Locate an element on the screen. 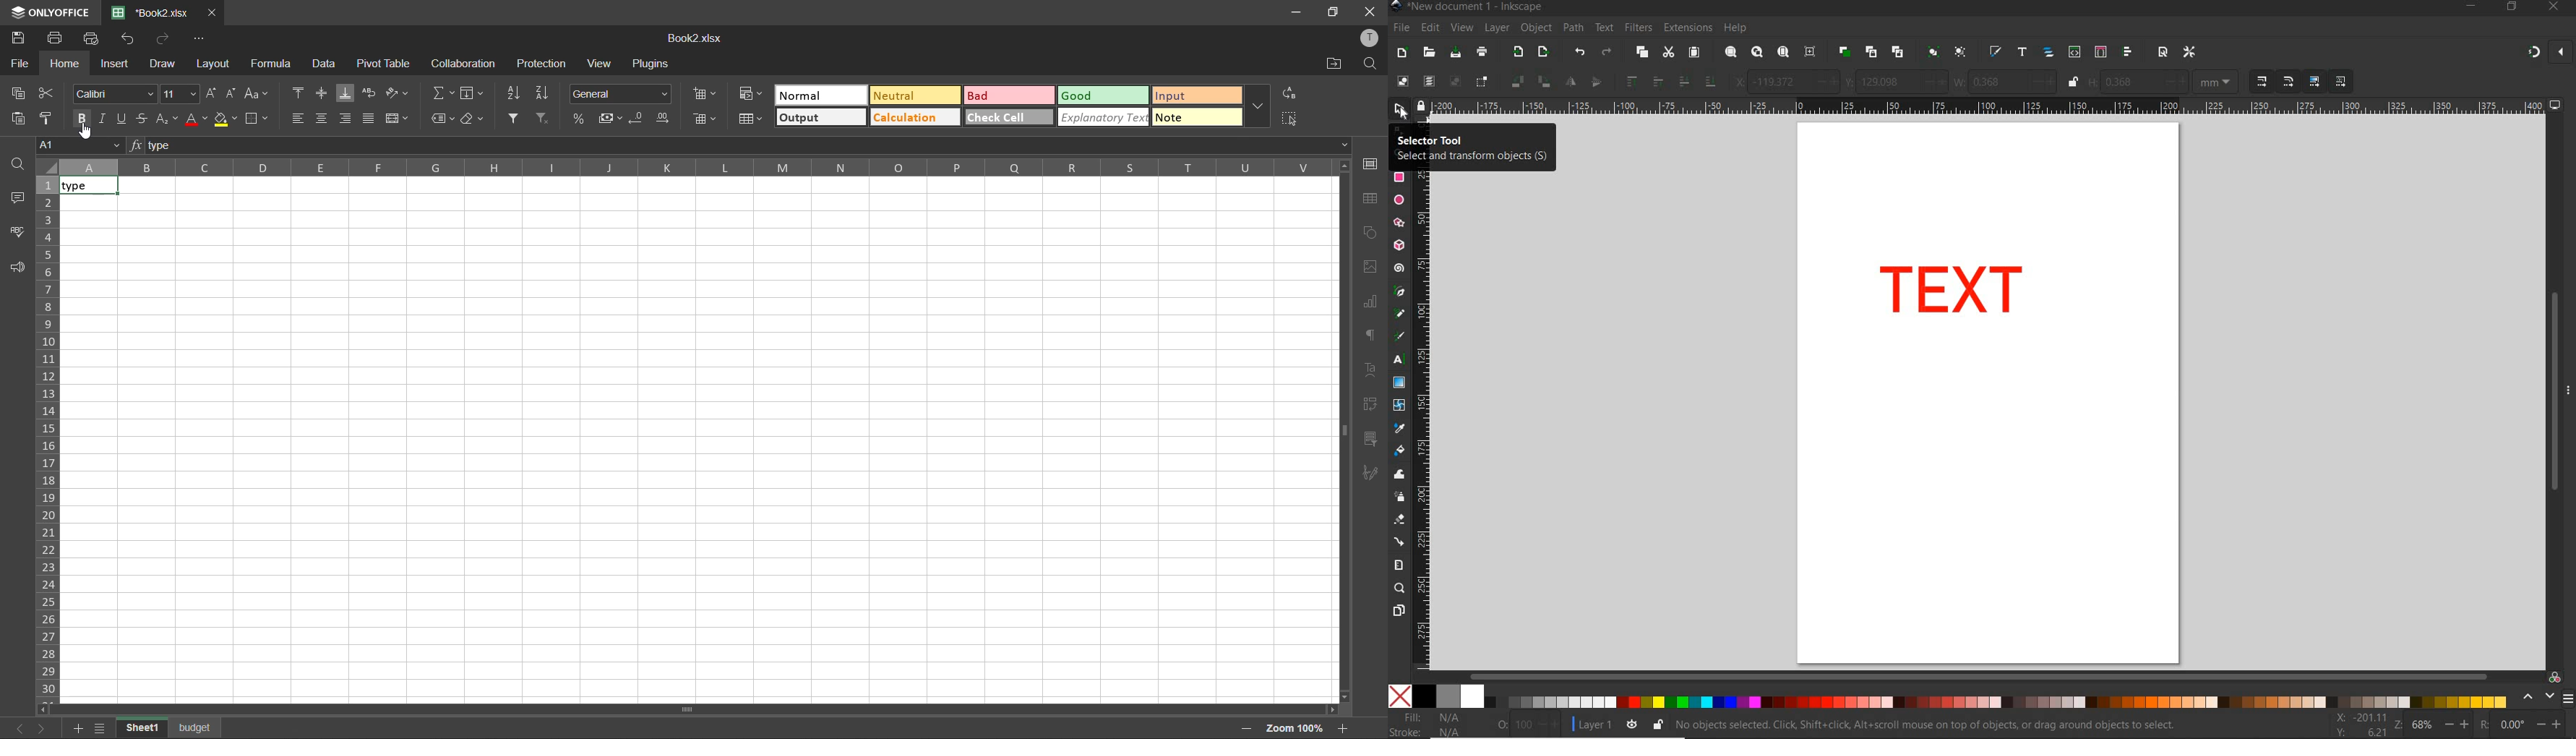 This screenshot has height=756, width=2576. shapes is located at coordinates (1372, 235).